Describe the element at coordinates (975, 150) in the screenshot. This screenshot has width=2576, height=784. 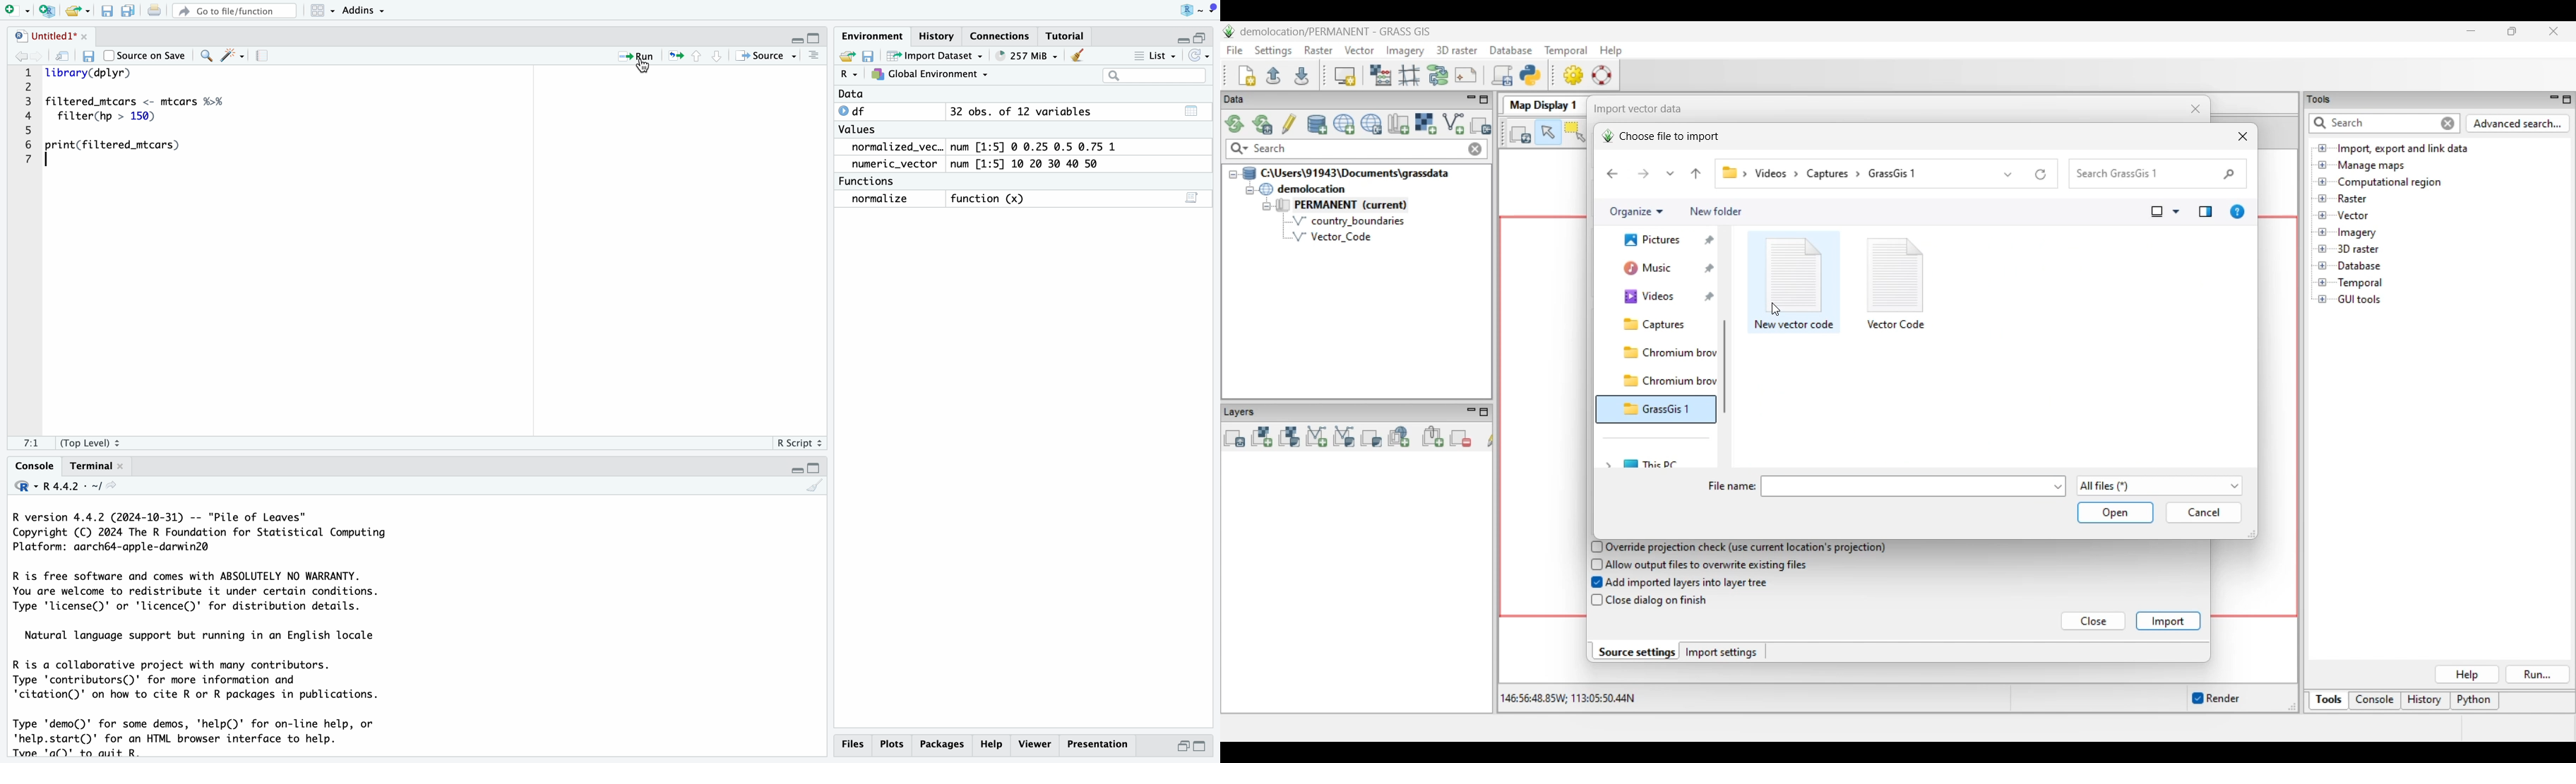
I see `Data
O df 32 obs. of 12 variables
Values
normalized_vec.. num [1:5] @ 0.25 0.5 0.75 1
numeric_vector num [1:5] 10 20 30 40 50
Functions
normalize function (x)` at that location.